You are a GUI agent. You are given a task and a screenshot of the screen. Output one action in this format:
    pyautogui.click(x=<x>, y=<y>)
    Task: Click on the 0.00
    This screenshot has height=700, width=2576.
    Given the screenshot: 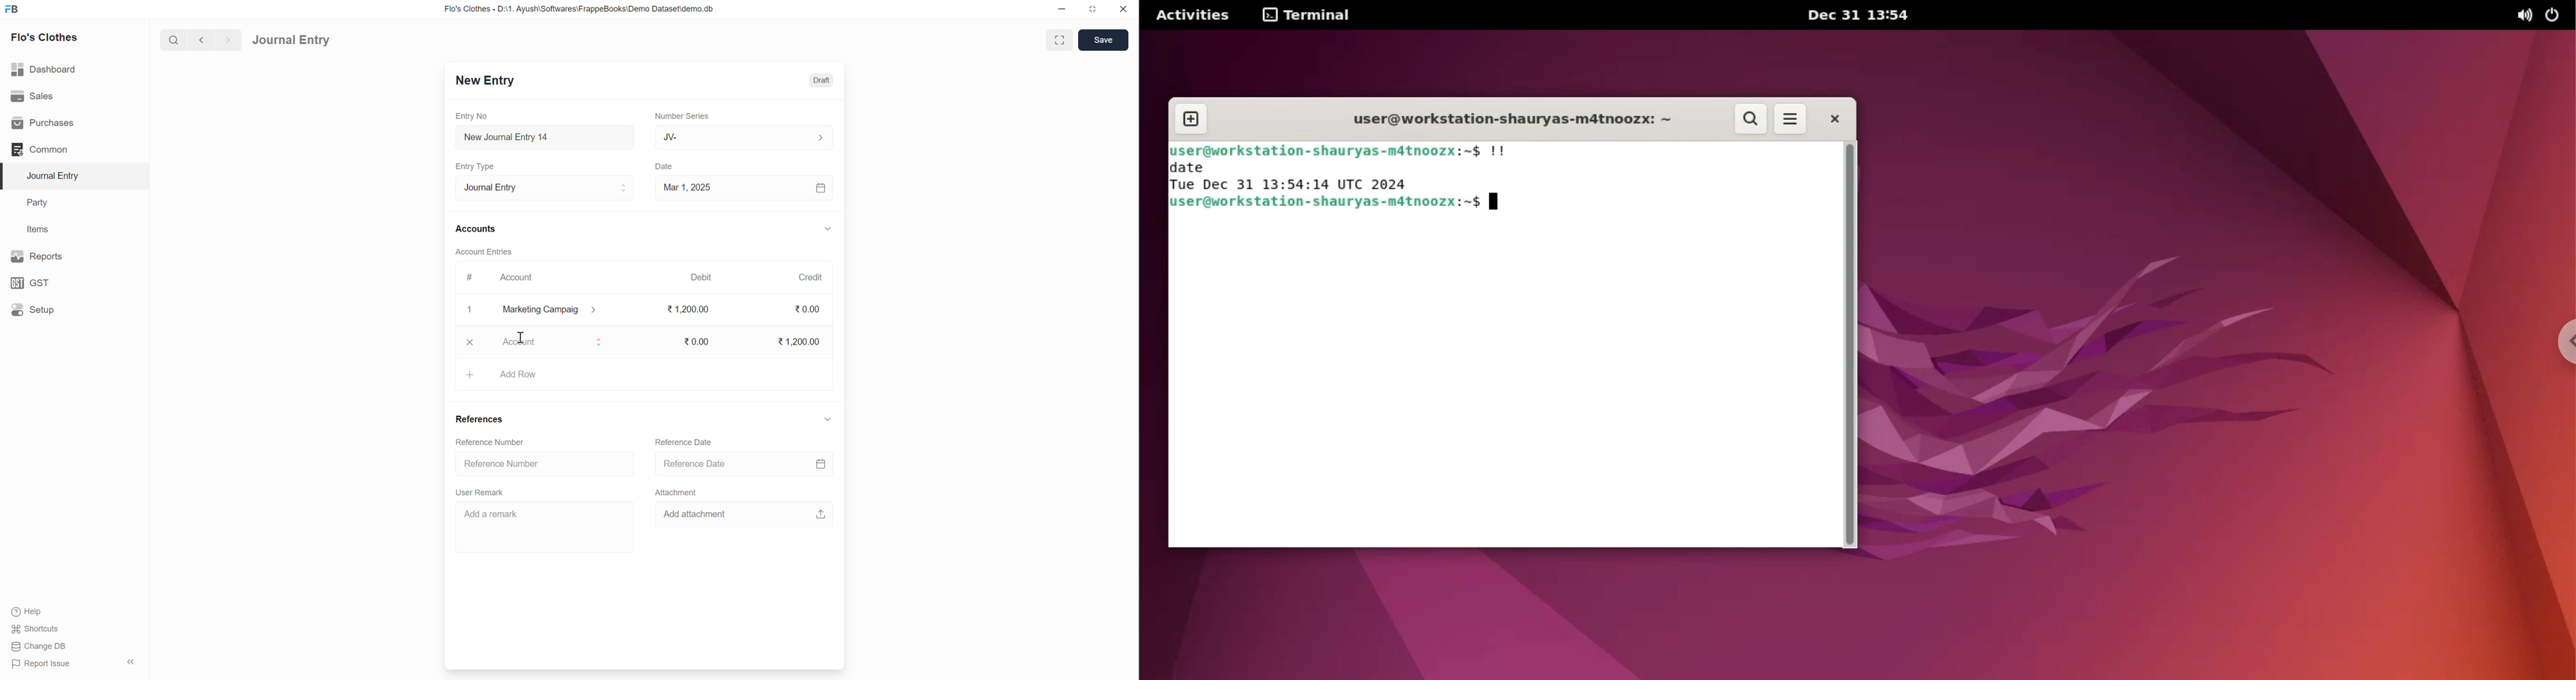 What is the action you would take?
    pyautogui.click(x=808, y=309)
    